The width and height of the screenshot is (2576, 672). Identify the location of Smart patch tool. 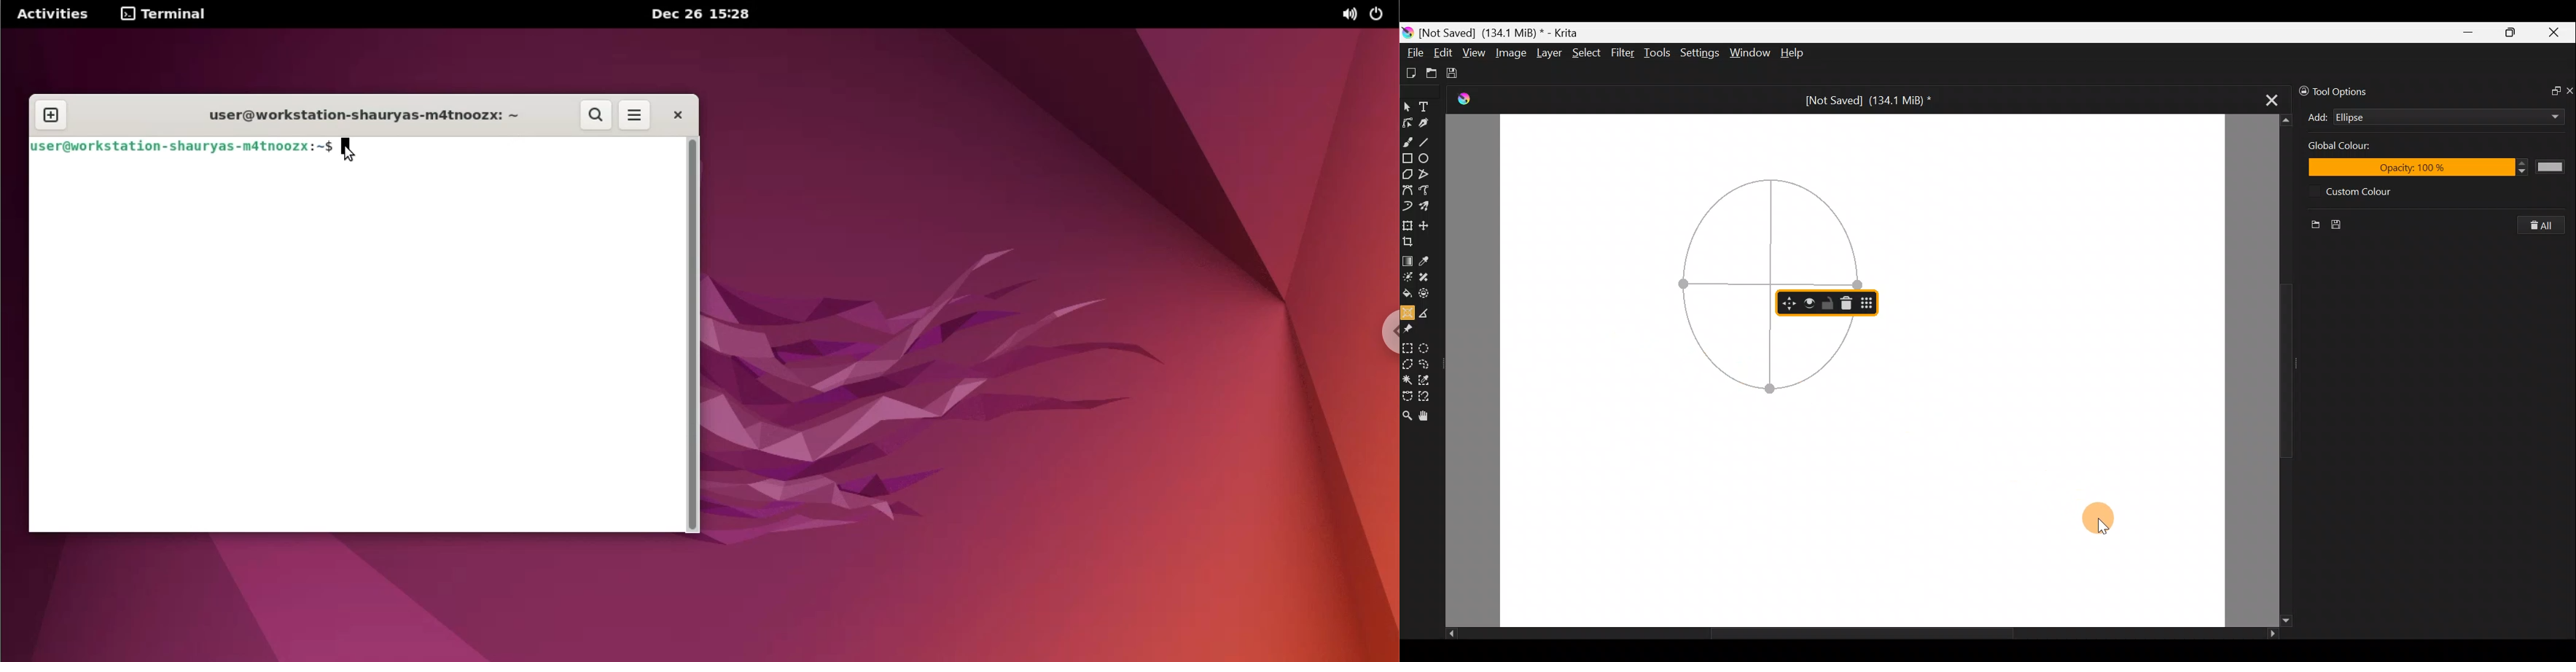
(1430, 279).